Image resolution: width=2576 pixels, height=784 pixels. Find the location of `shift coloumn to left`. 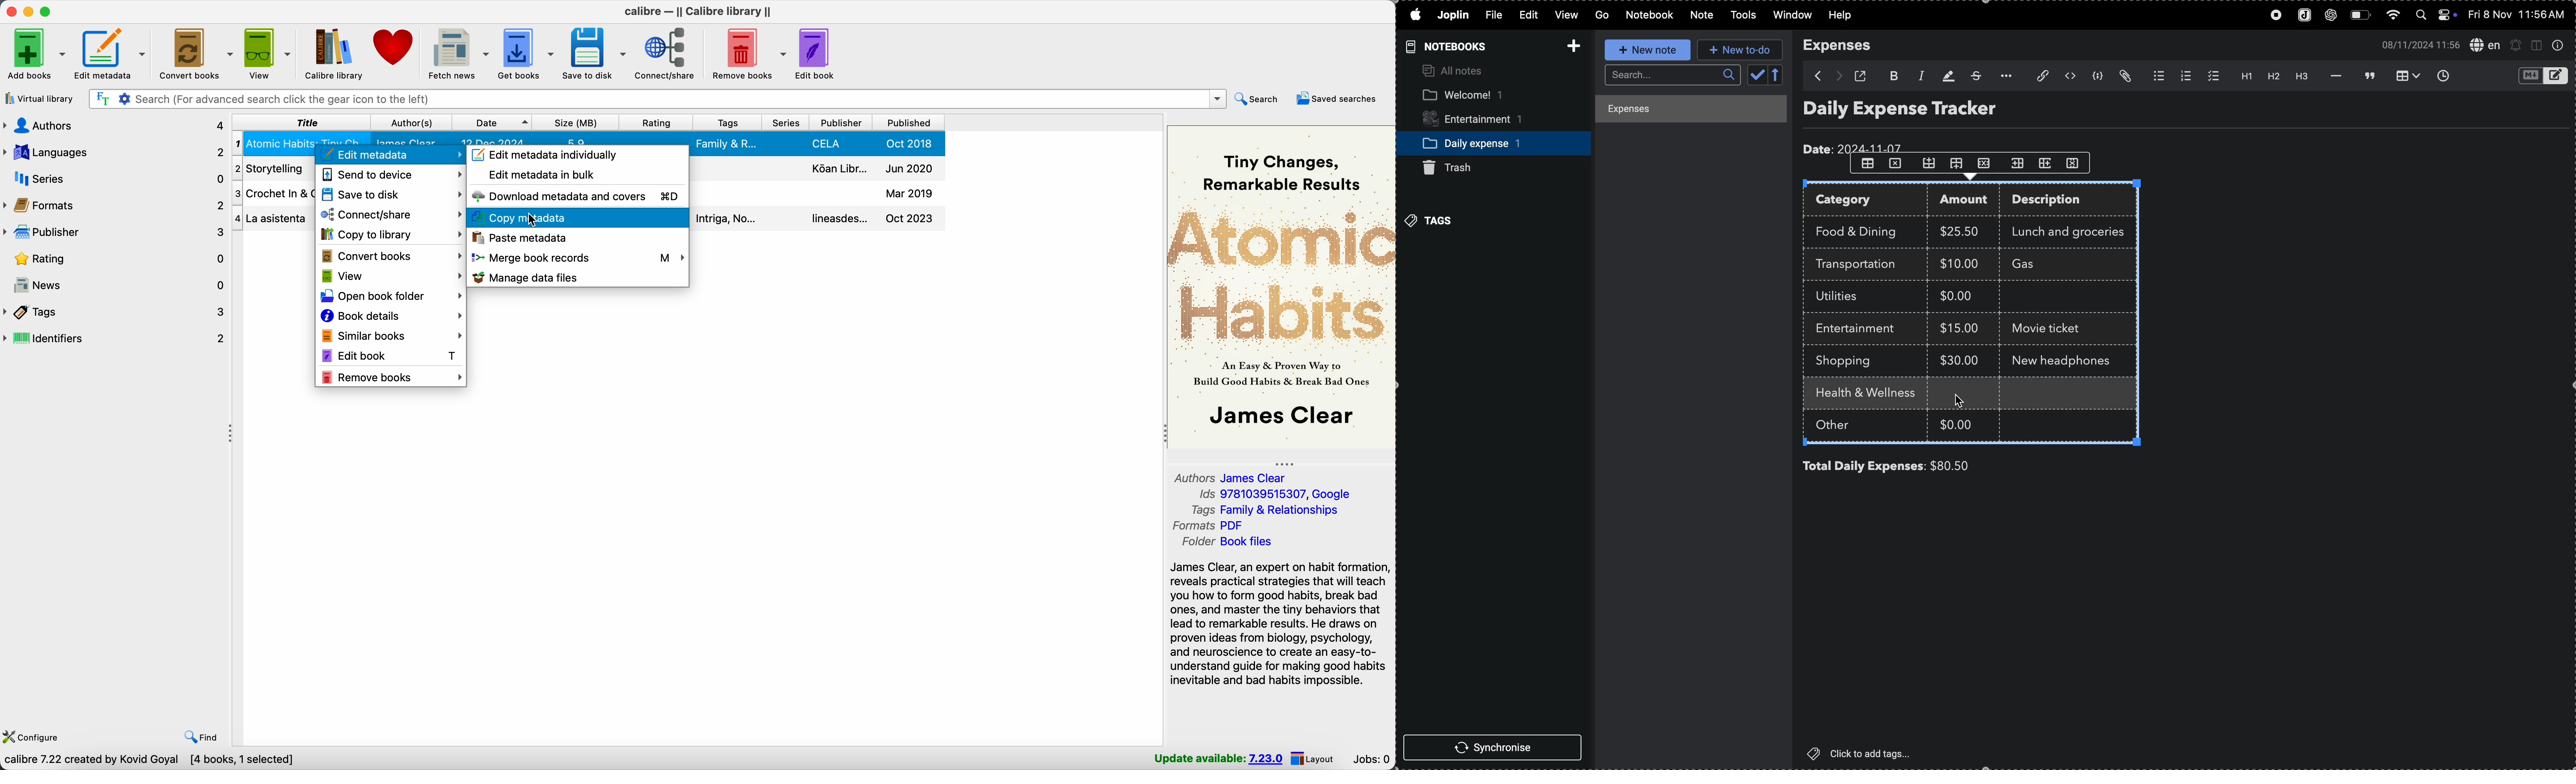

shift coloumn to left is located at coordinates (2046, 163).